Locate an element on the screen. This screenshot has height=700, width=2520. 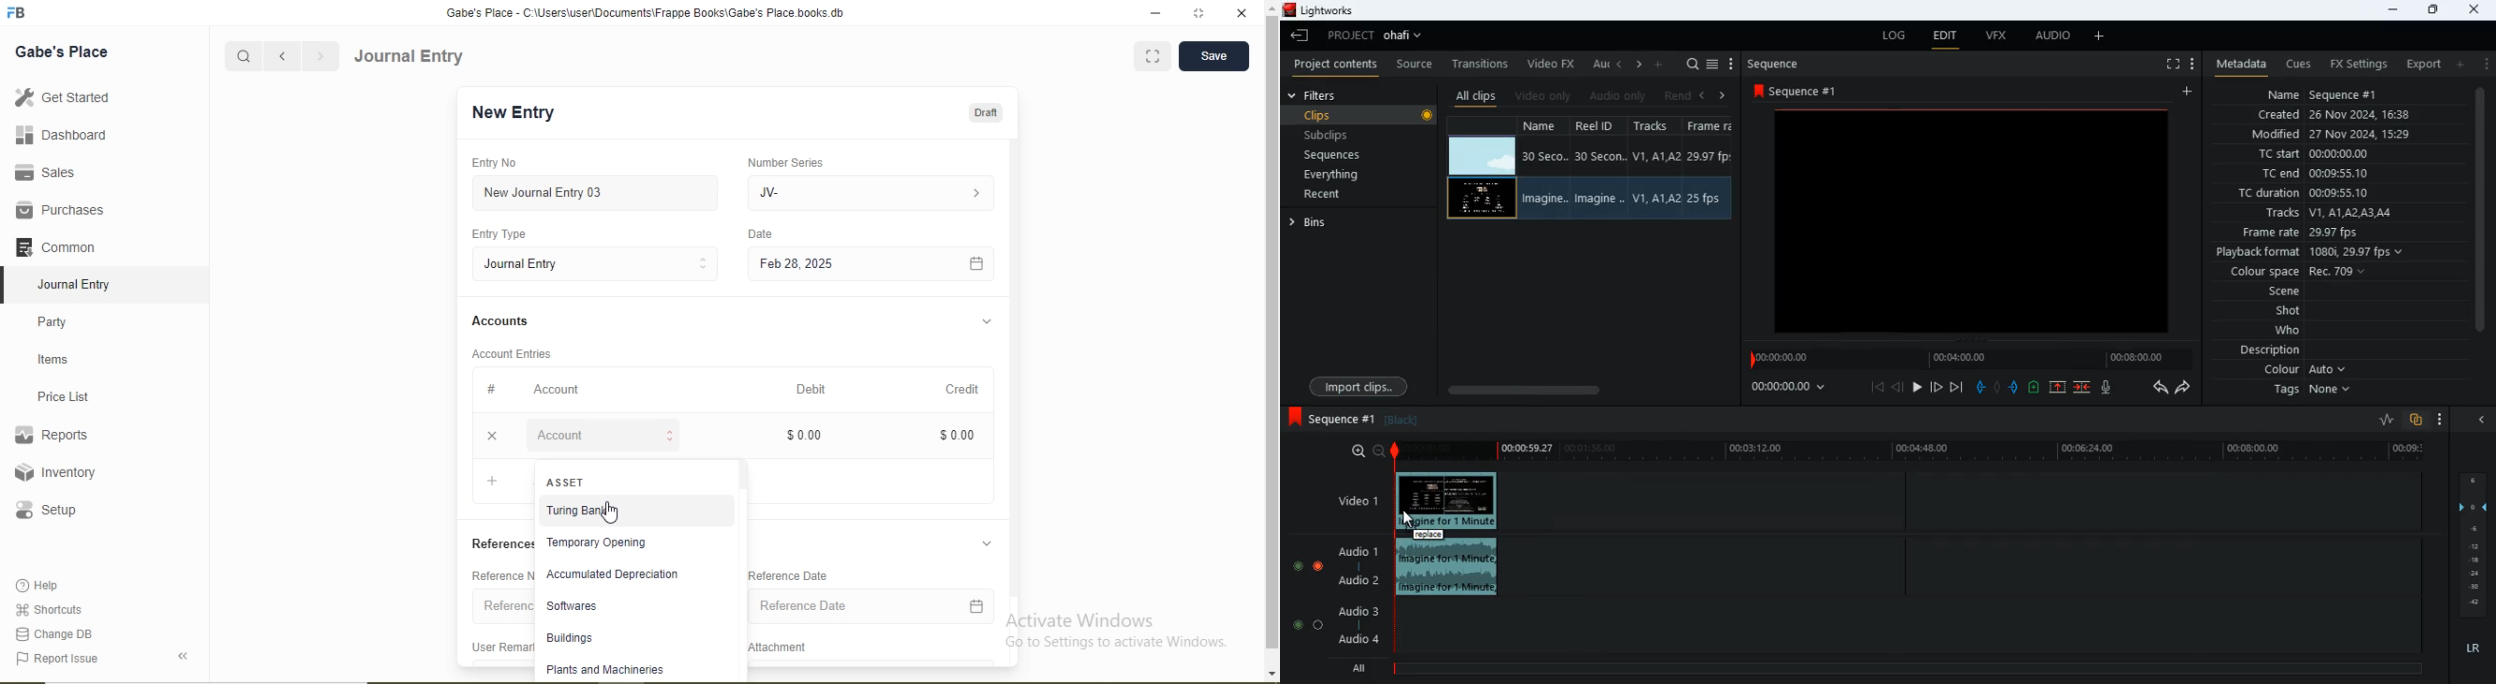
name is located at coordinates (2323, 92).